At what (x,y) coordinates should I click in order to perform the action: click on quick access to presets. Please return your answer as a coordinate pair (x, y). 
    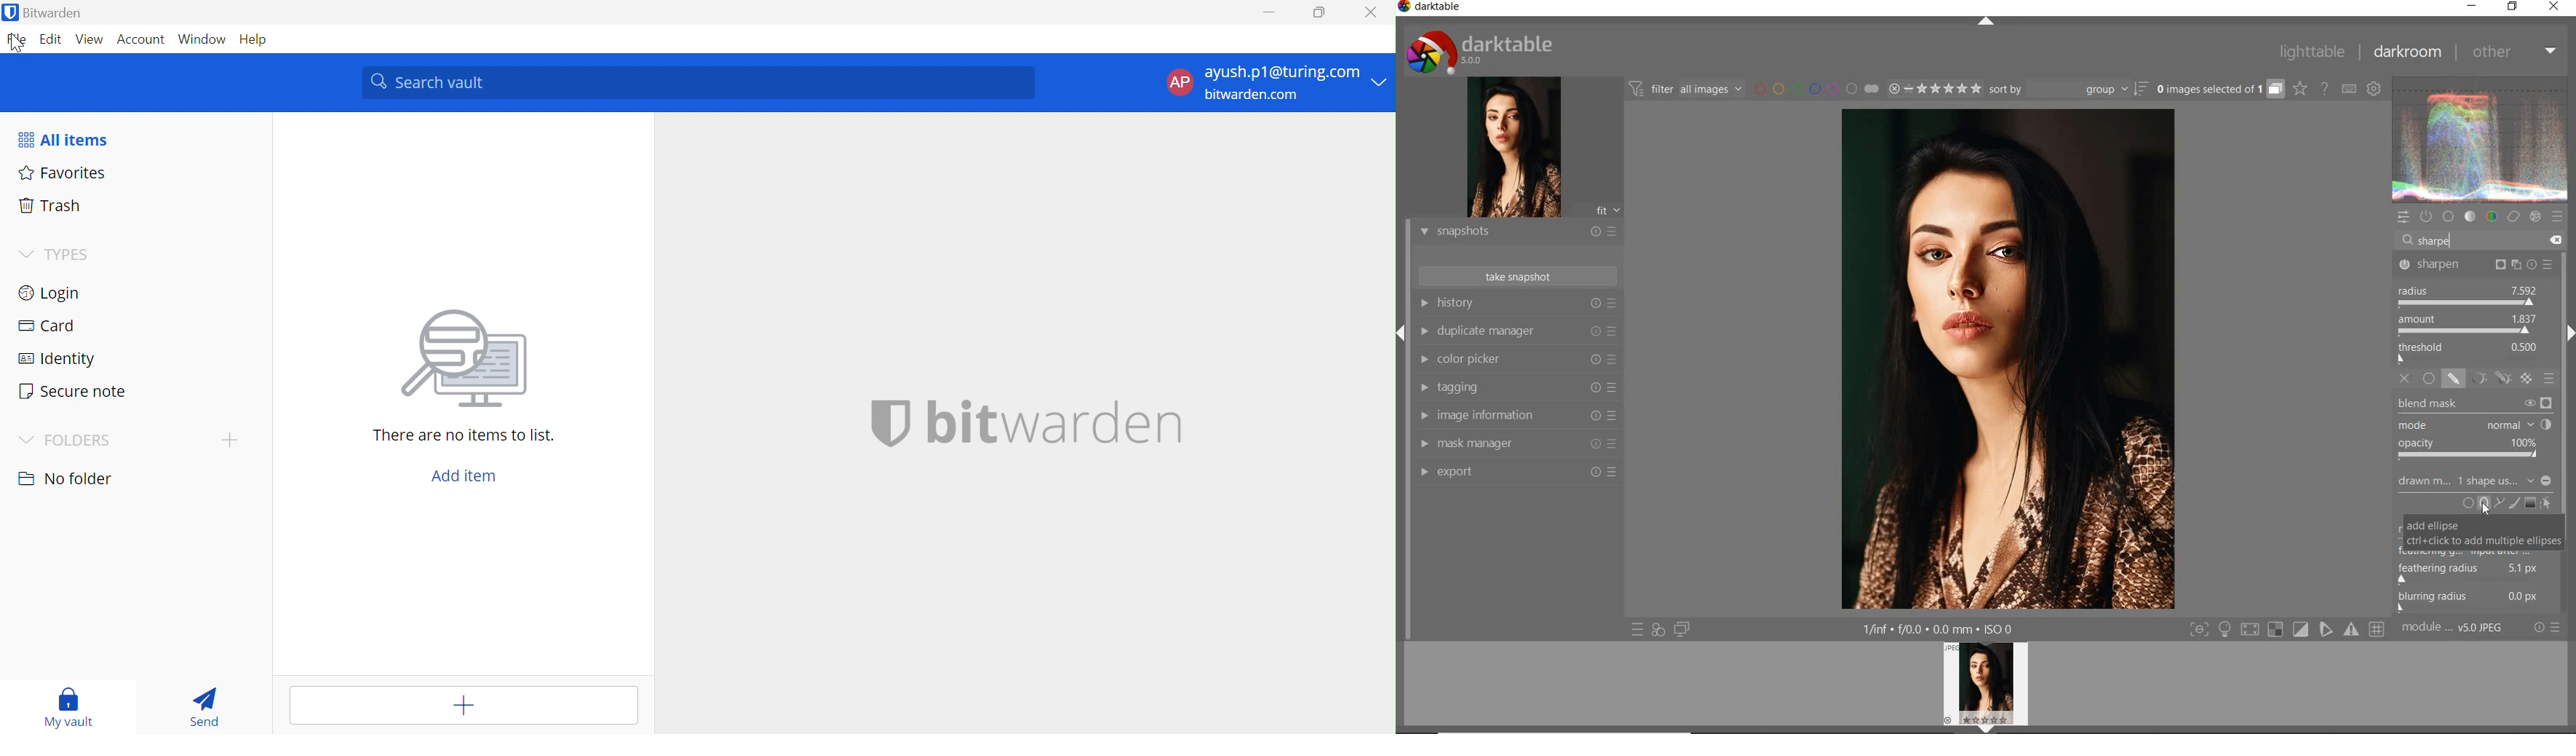
    Looking at the image, I should click on (1635, 629).